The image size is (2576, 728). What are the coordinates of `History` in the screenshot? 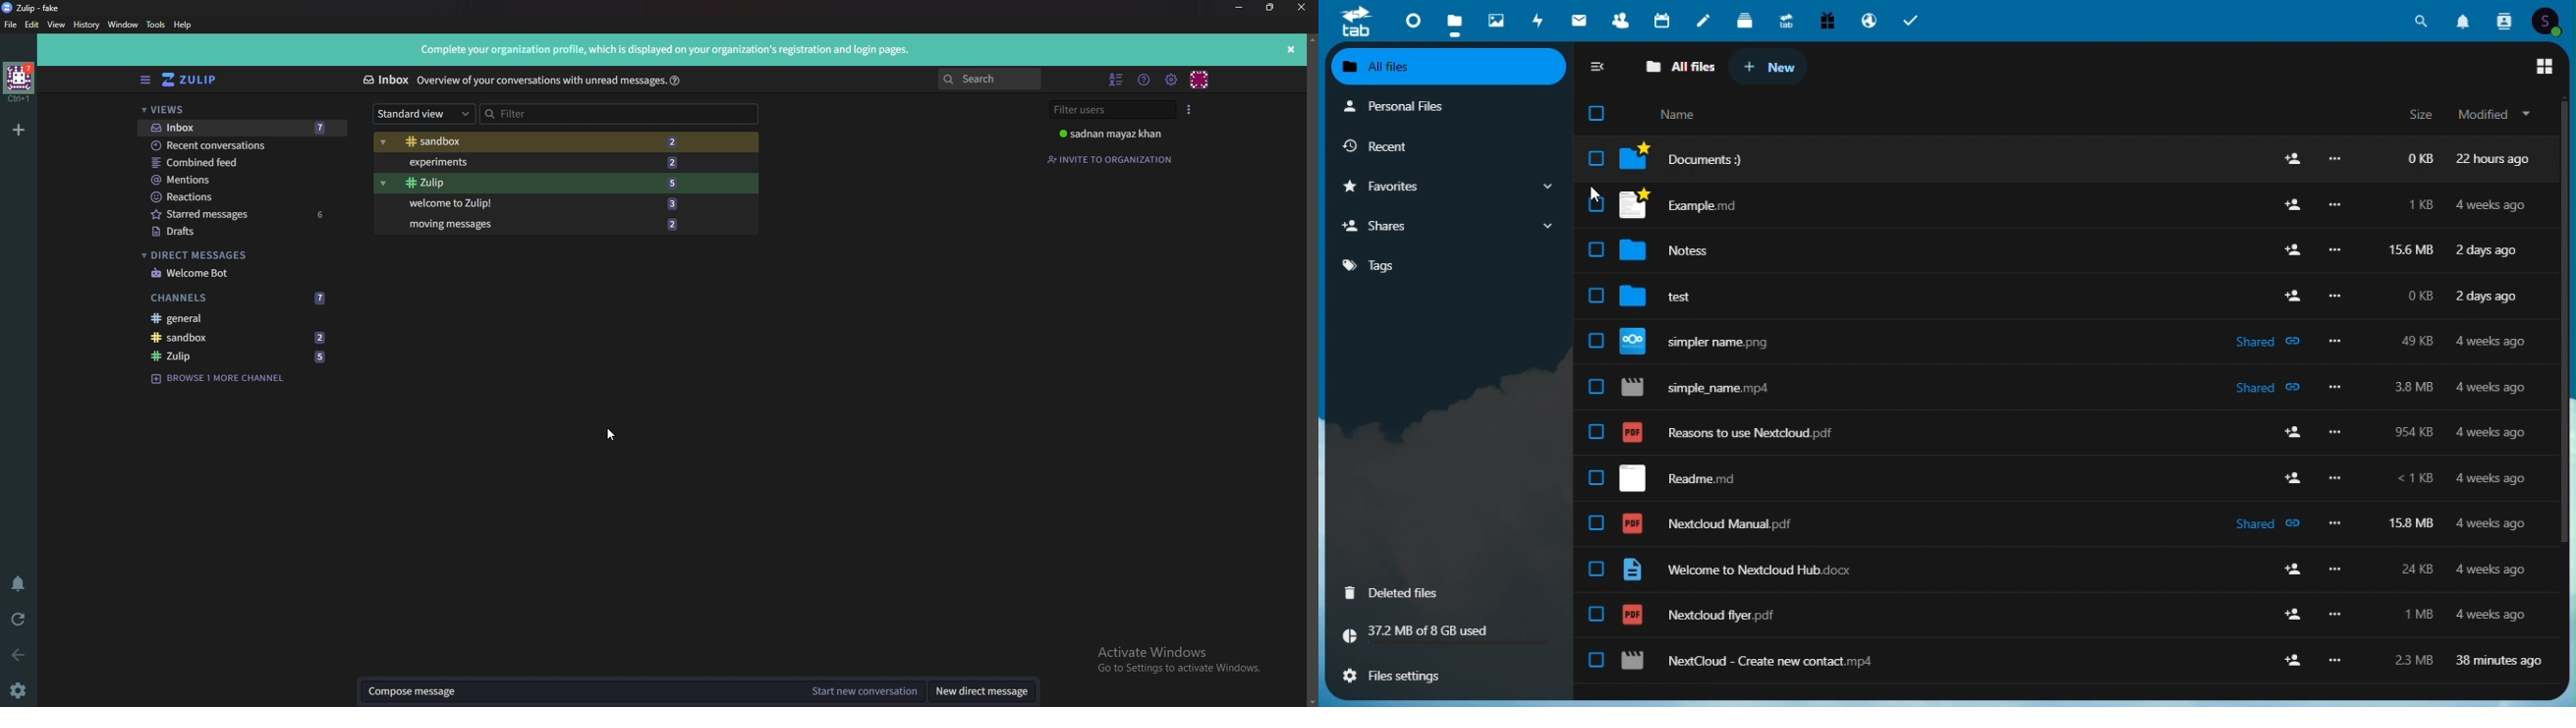 It's located at (84, 25).